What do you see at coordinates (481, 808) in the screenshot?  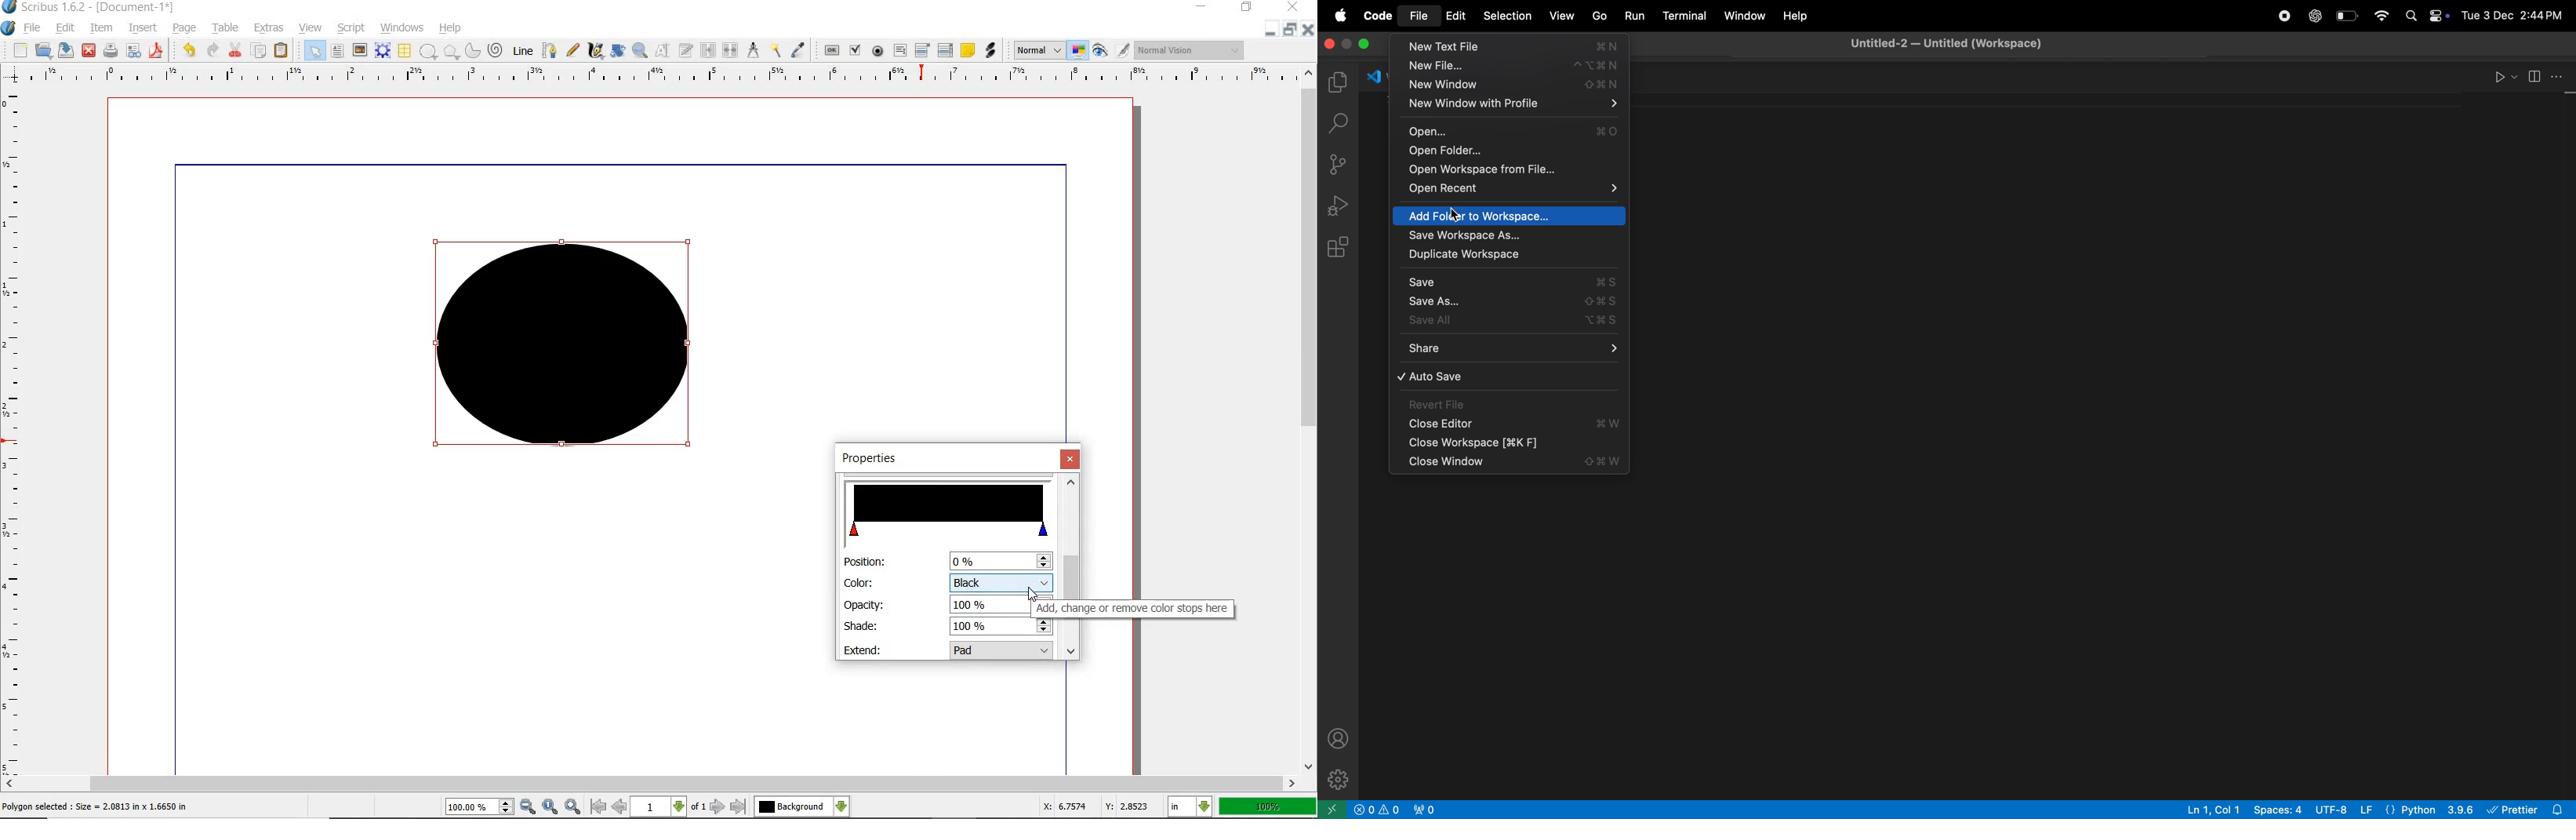 I see `zoom ` at bounding box center [481, 808].